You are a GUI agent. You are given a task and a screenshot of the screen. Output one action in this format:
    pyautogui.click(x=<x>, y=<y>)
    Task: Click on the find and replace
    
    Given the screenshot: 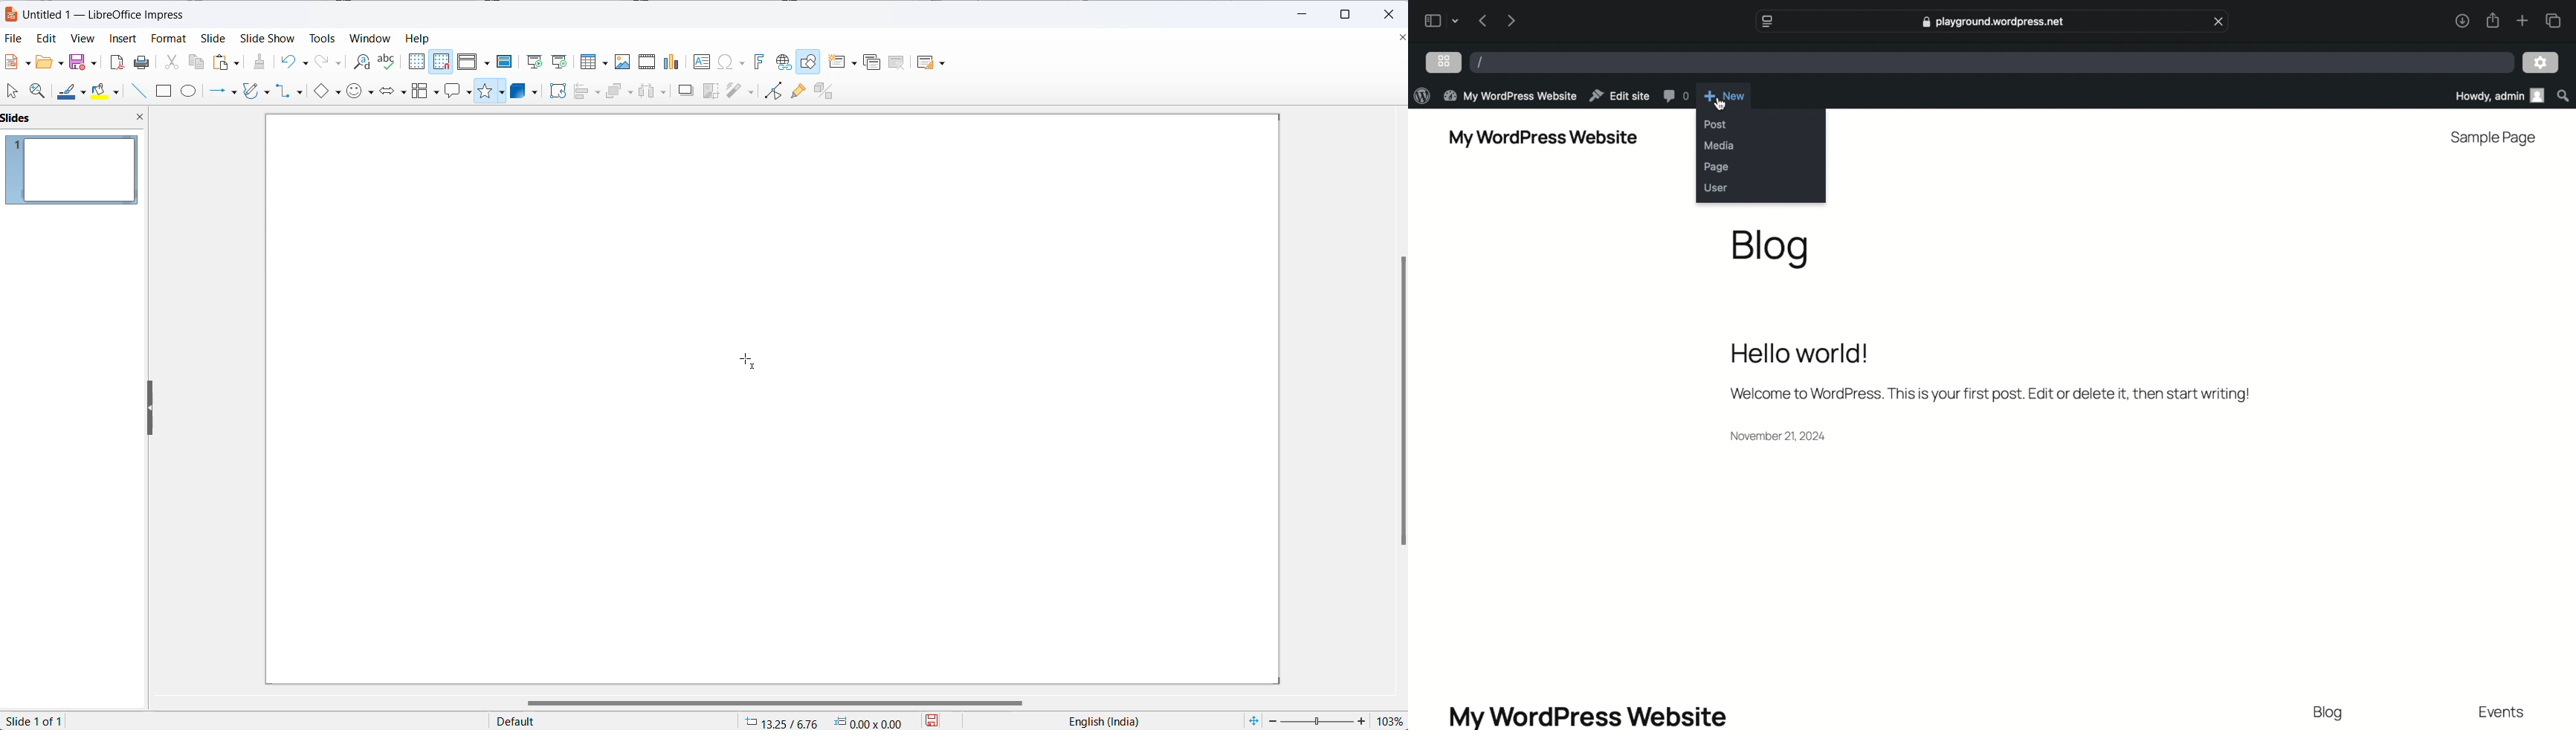 What is the action you would take?
    pyautogui.click(x=360, y=63)
    